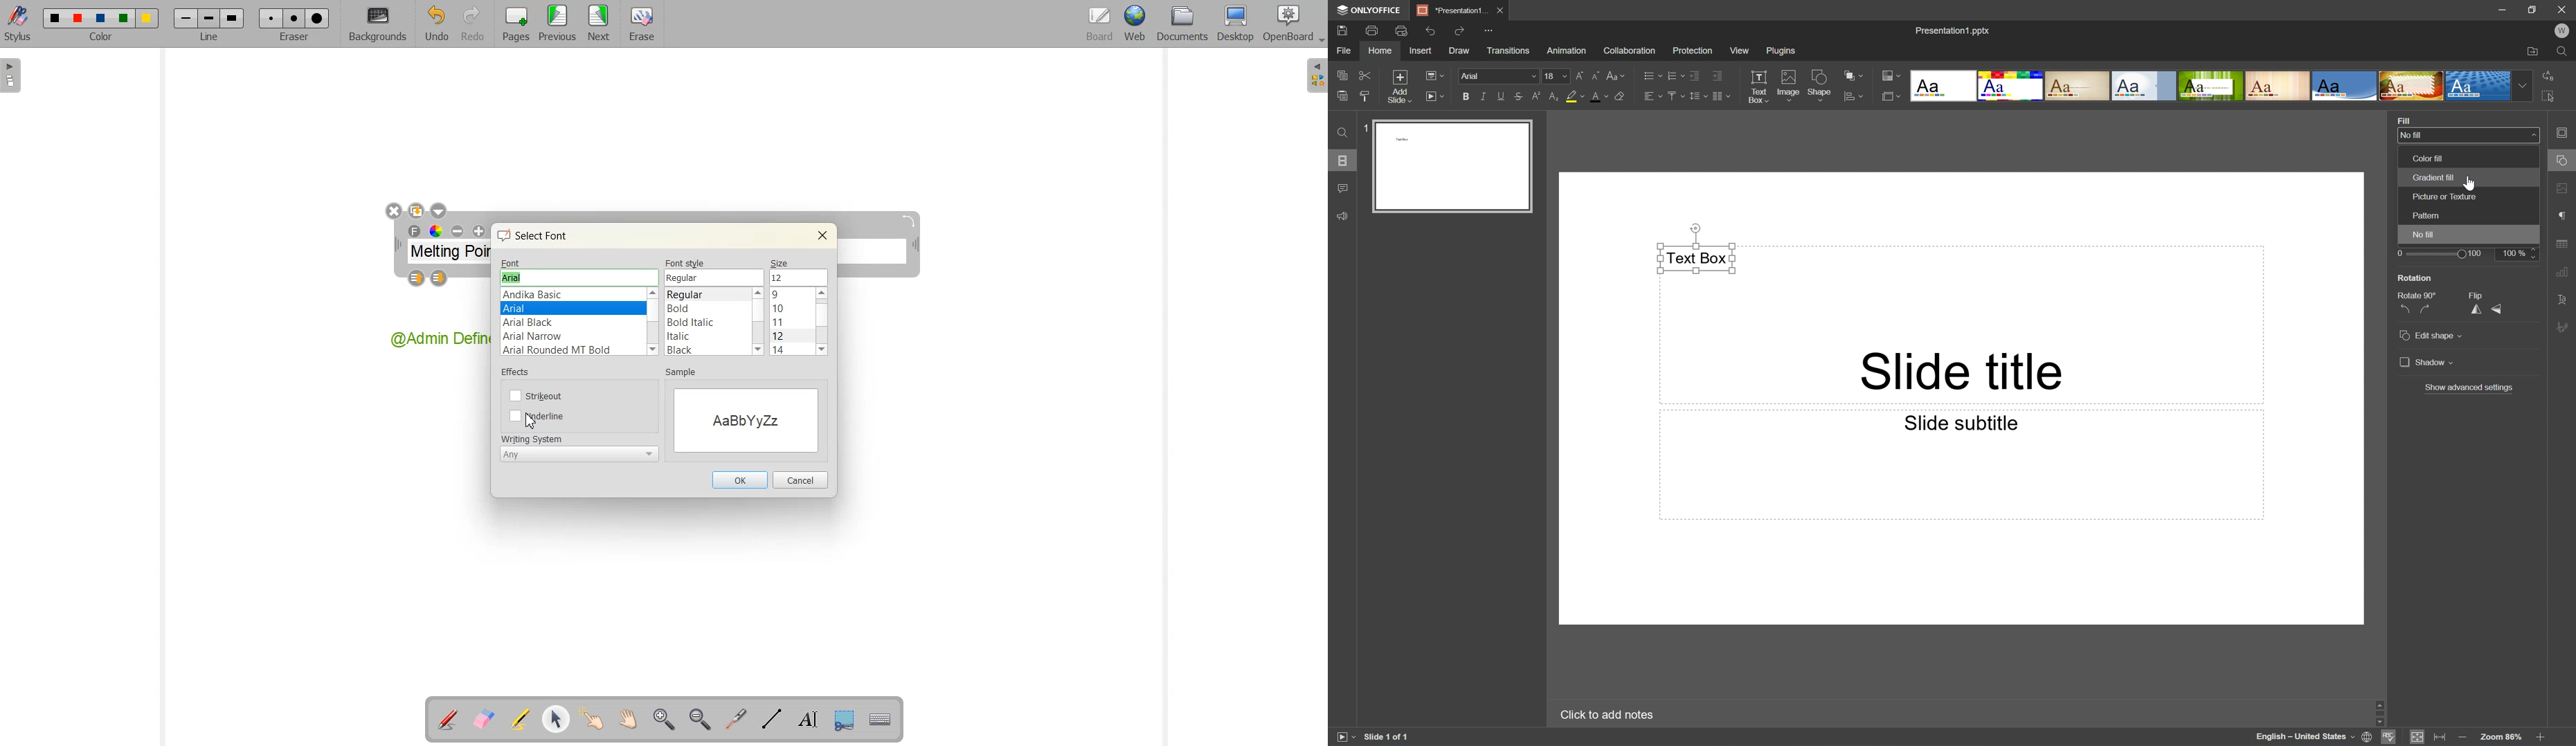 The height and width of the screenshot is (756, 2576). What do you see at coordinates (1343, 132) in the screenshot?
I see `Find` at bounding box center [1343, 132].